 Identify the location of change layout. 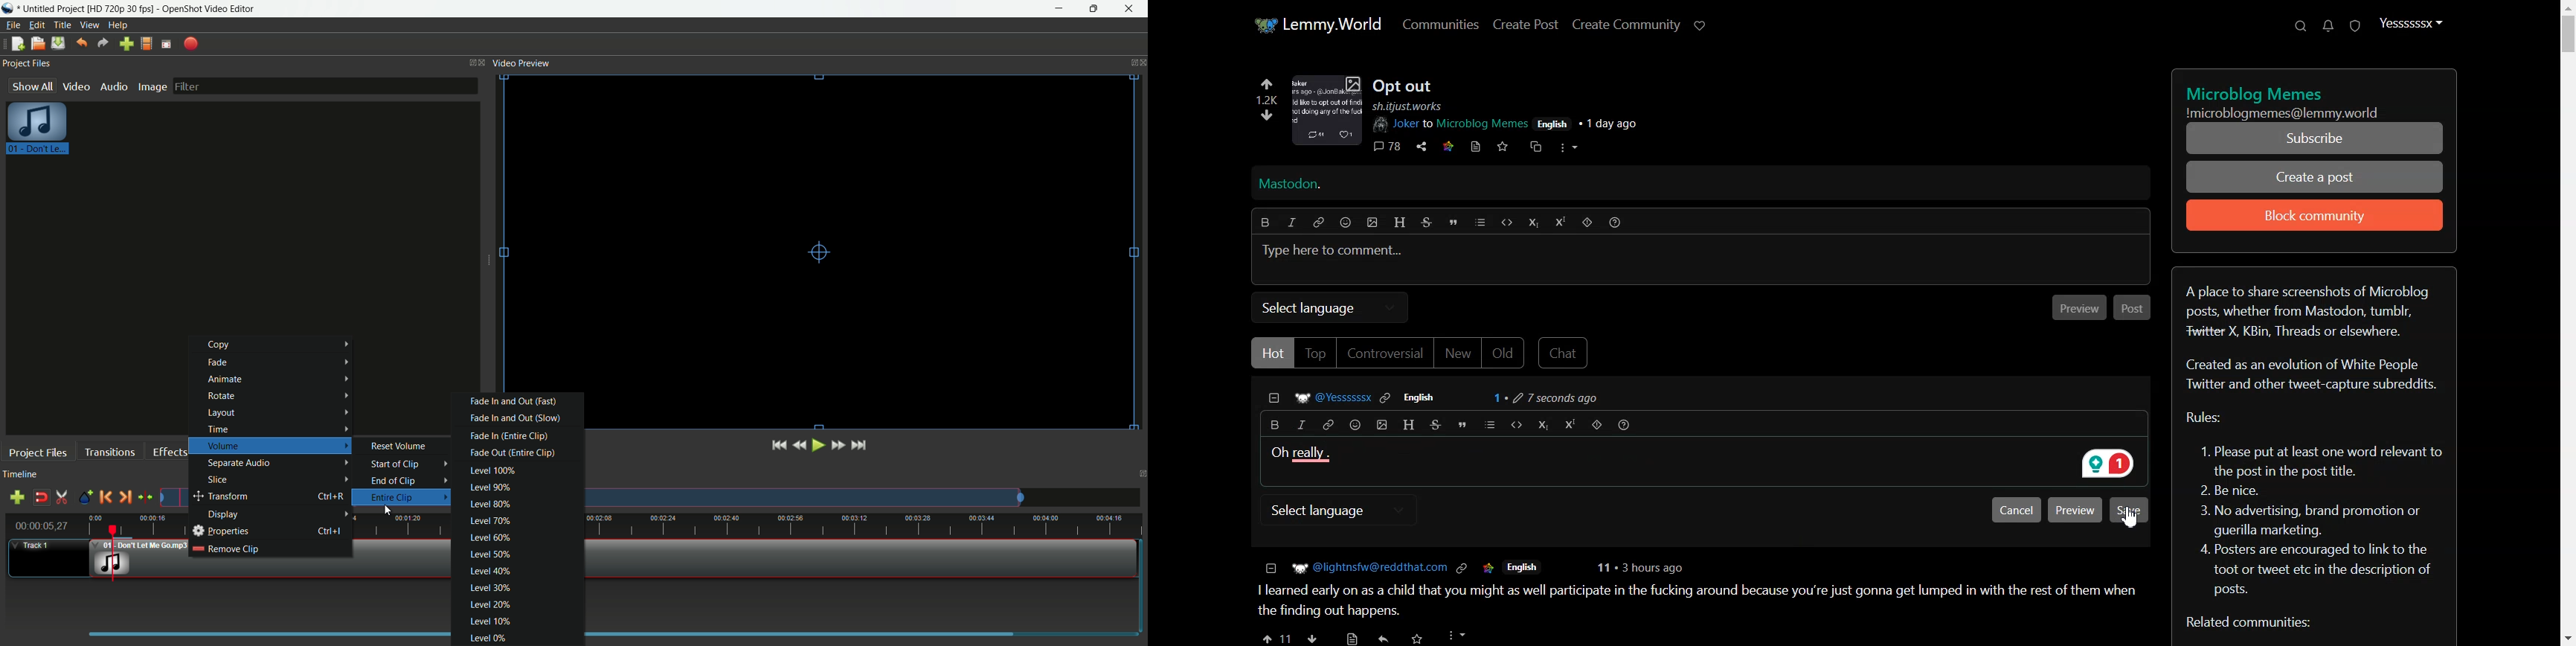
(469, 62).